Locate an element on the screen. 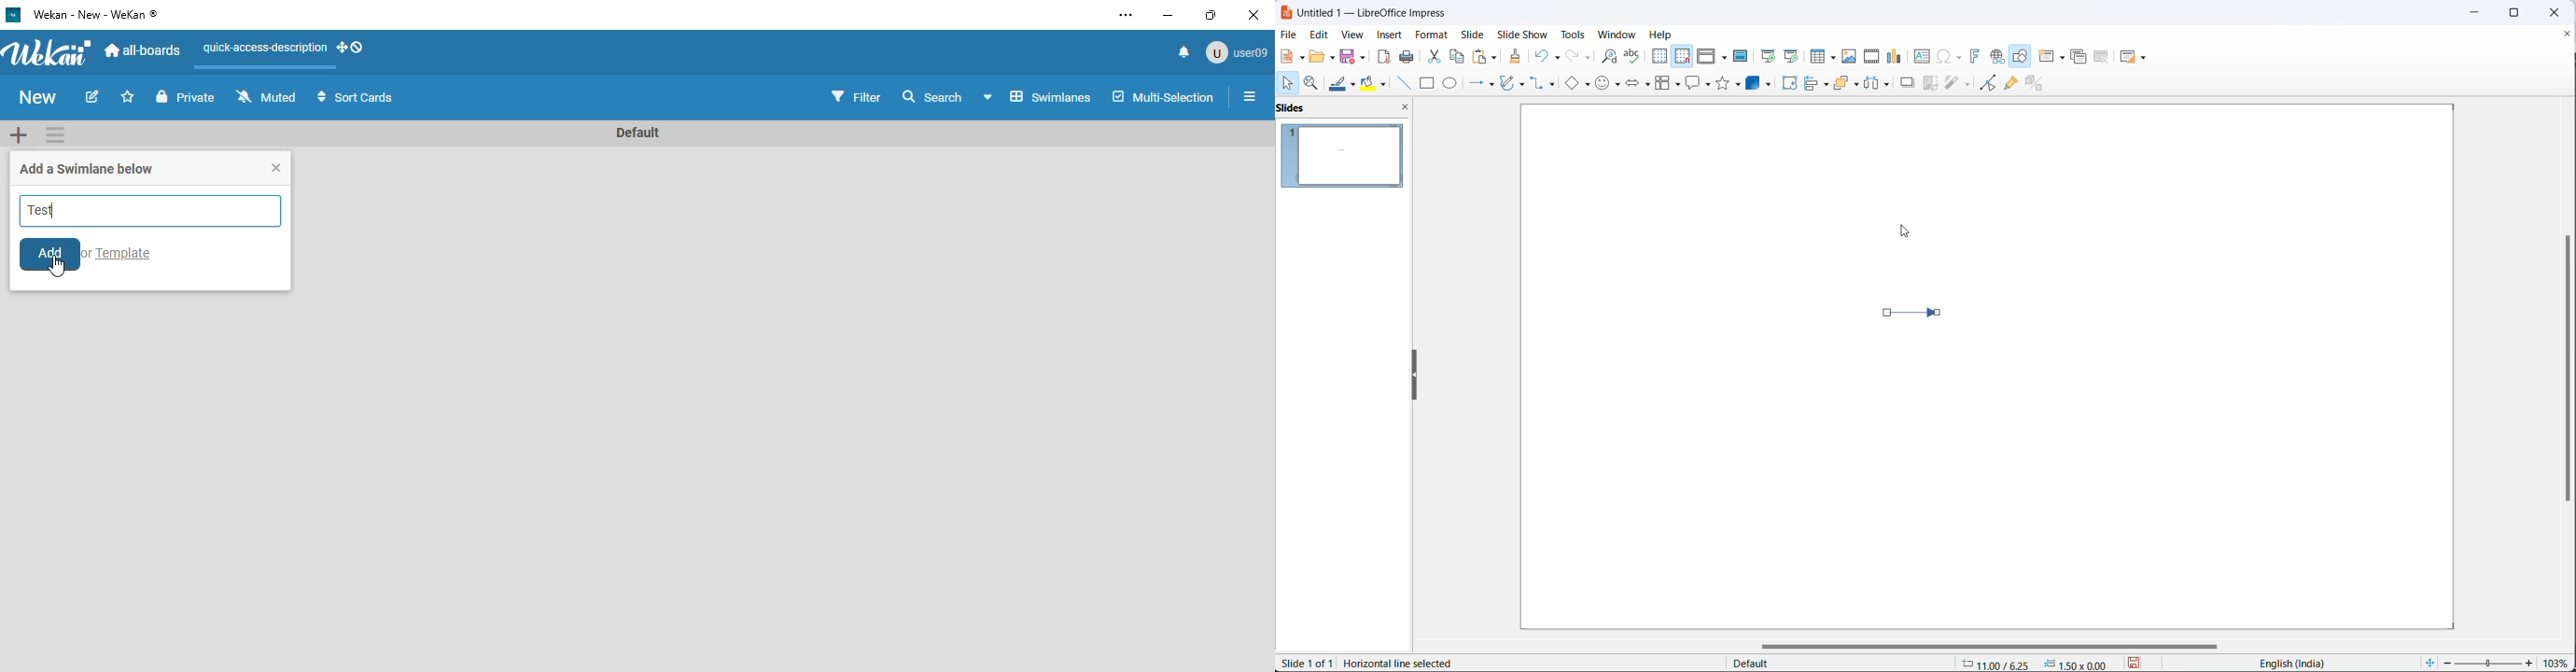 The image size is (2576, 672). minimize is located at coordinates (2475, 12).